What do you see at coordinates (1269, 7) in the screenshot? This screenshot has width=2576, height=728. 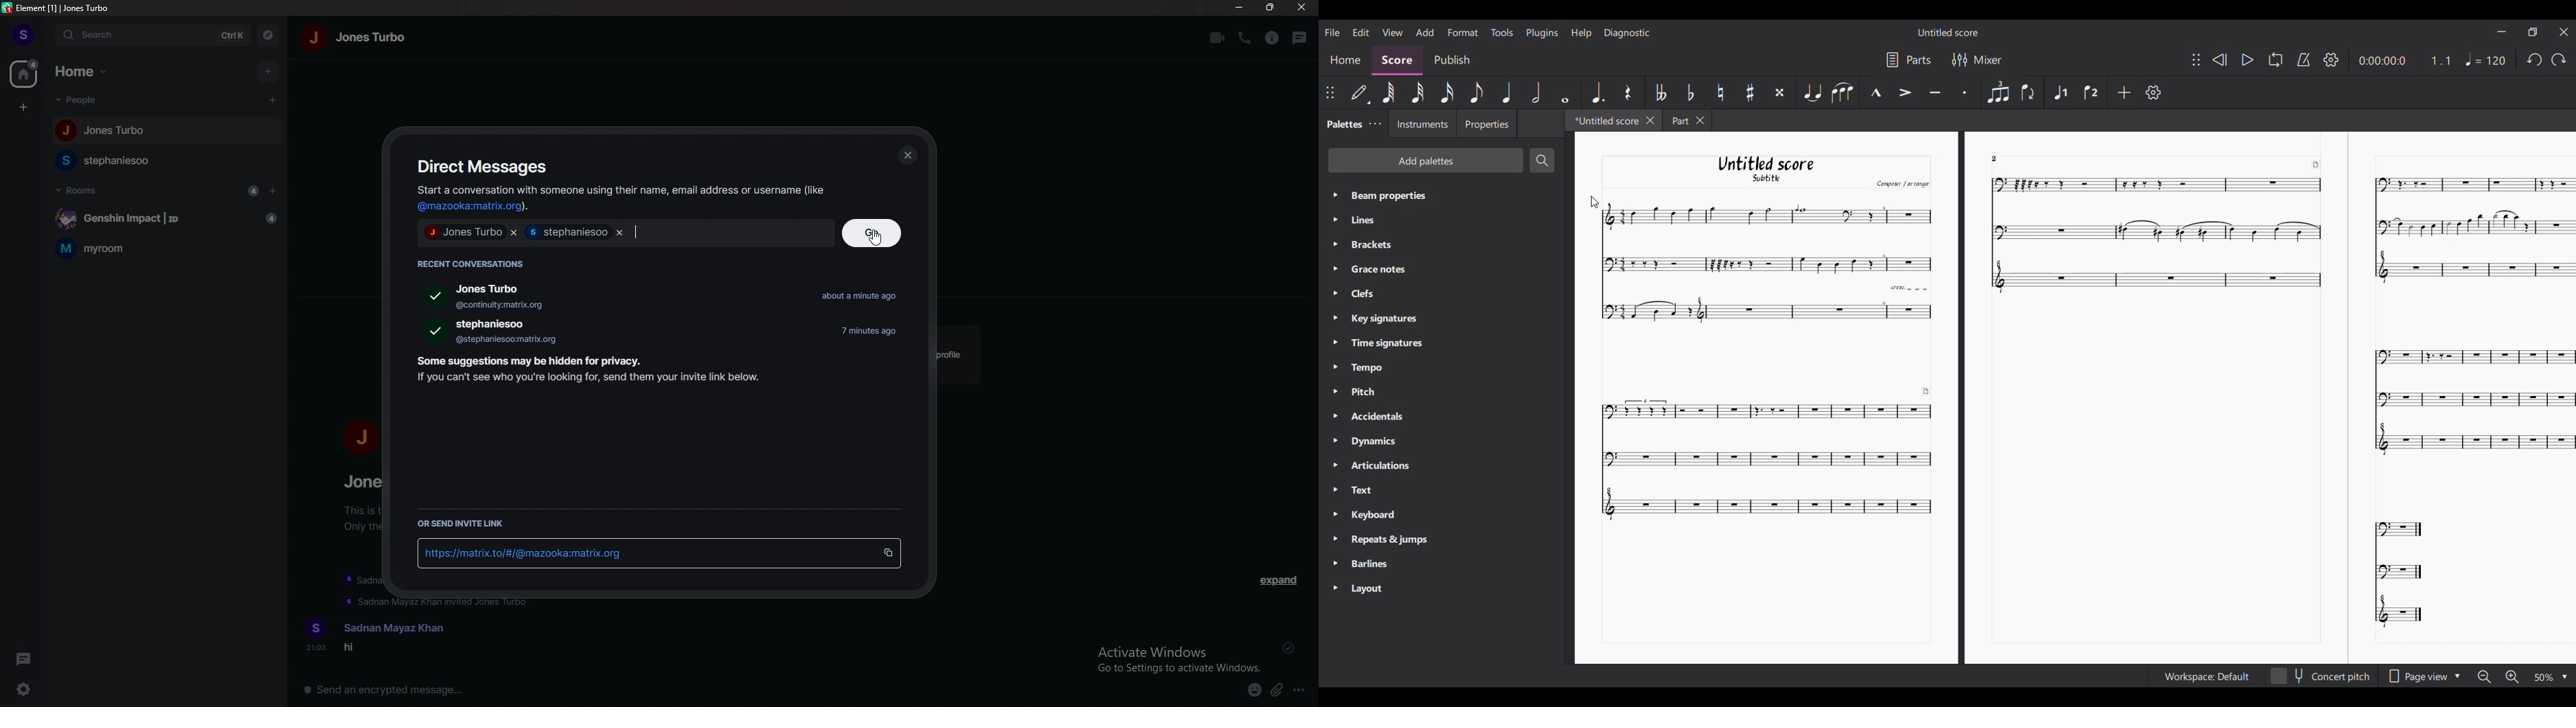 I see `resize` at bounding box center [1269, 7].